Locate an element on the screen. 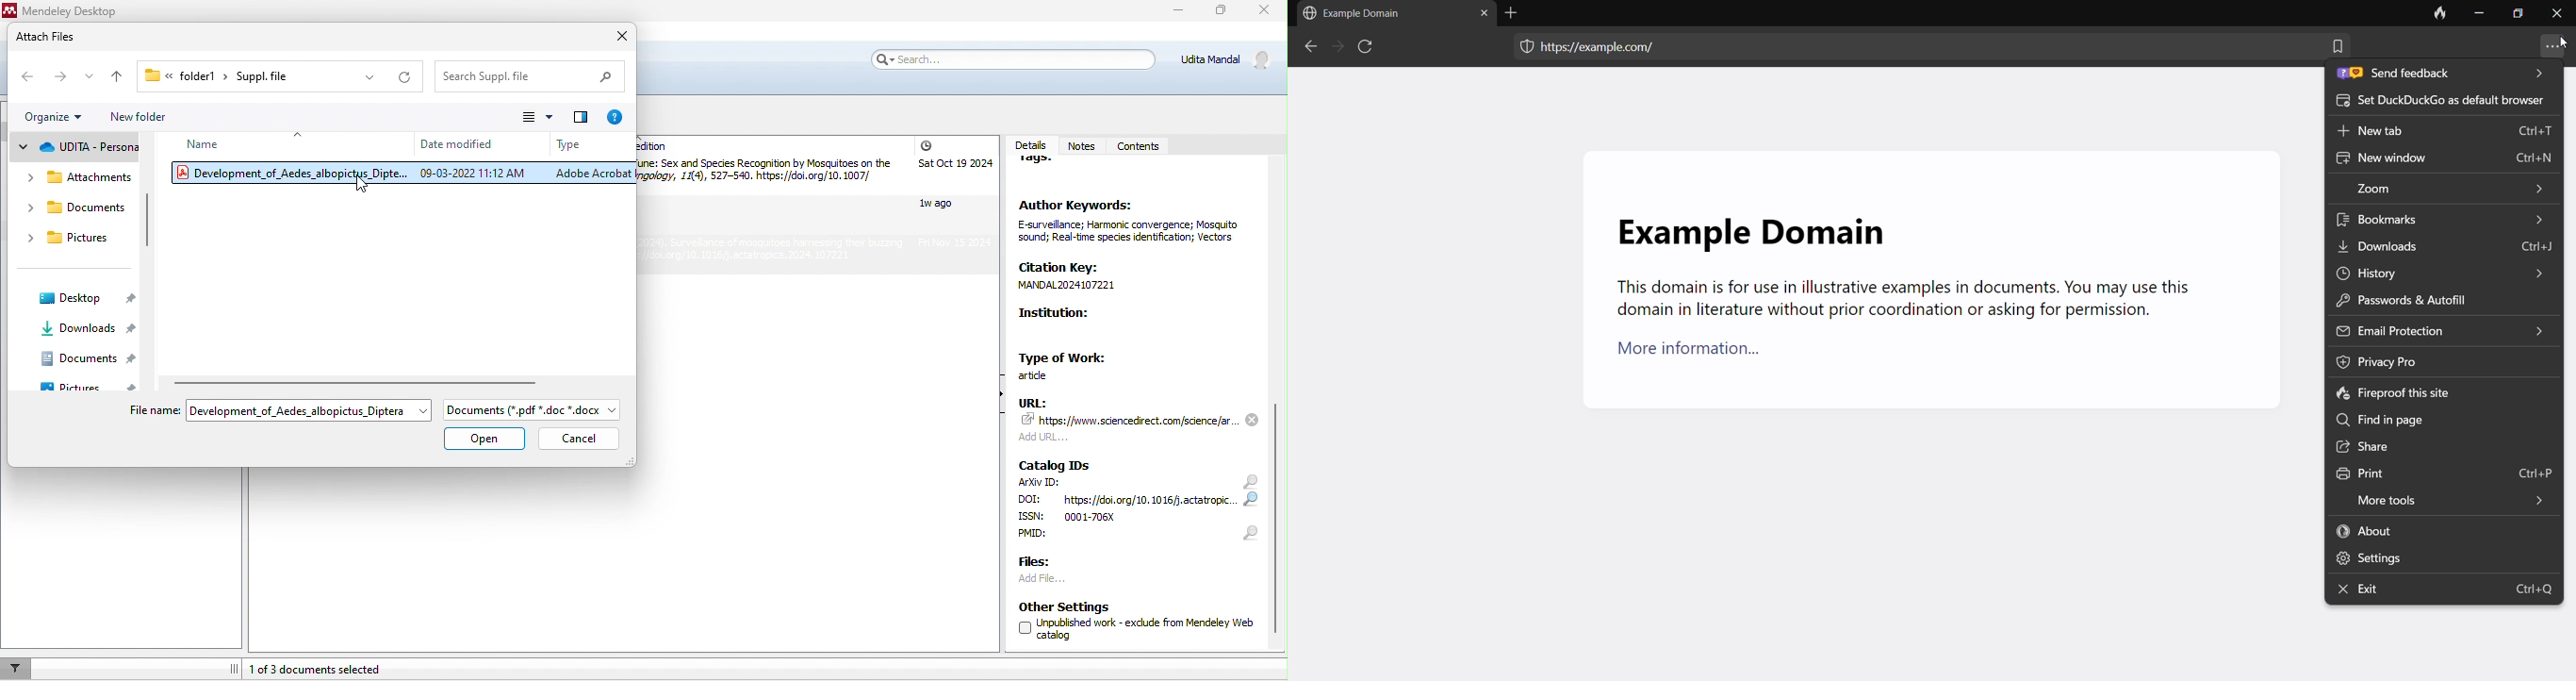 The width and height of the screenshot is (2576, 700). password and autofill is located at coordinates (2428, 300).